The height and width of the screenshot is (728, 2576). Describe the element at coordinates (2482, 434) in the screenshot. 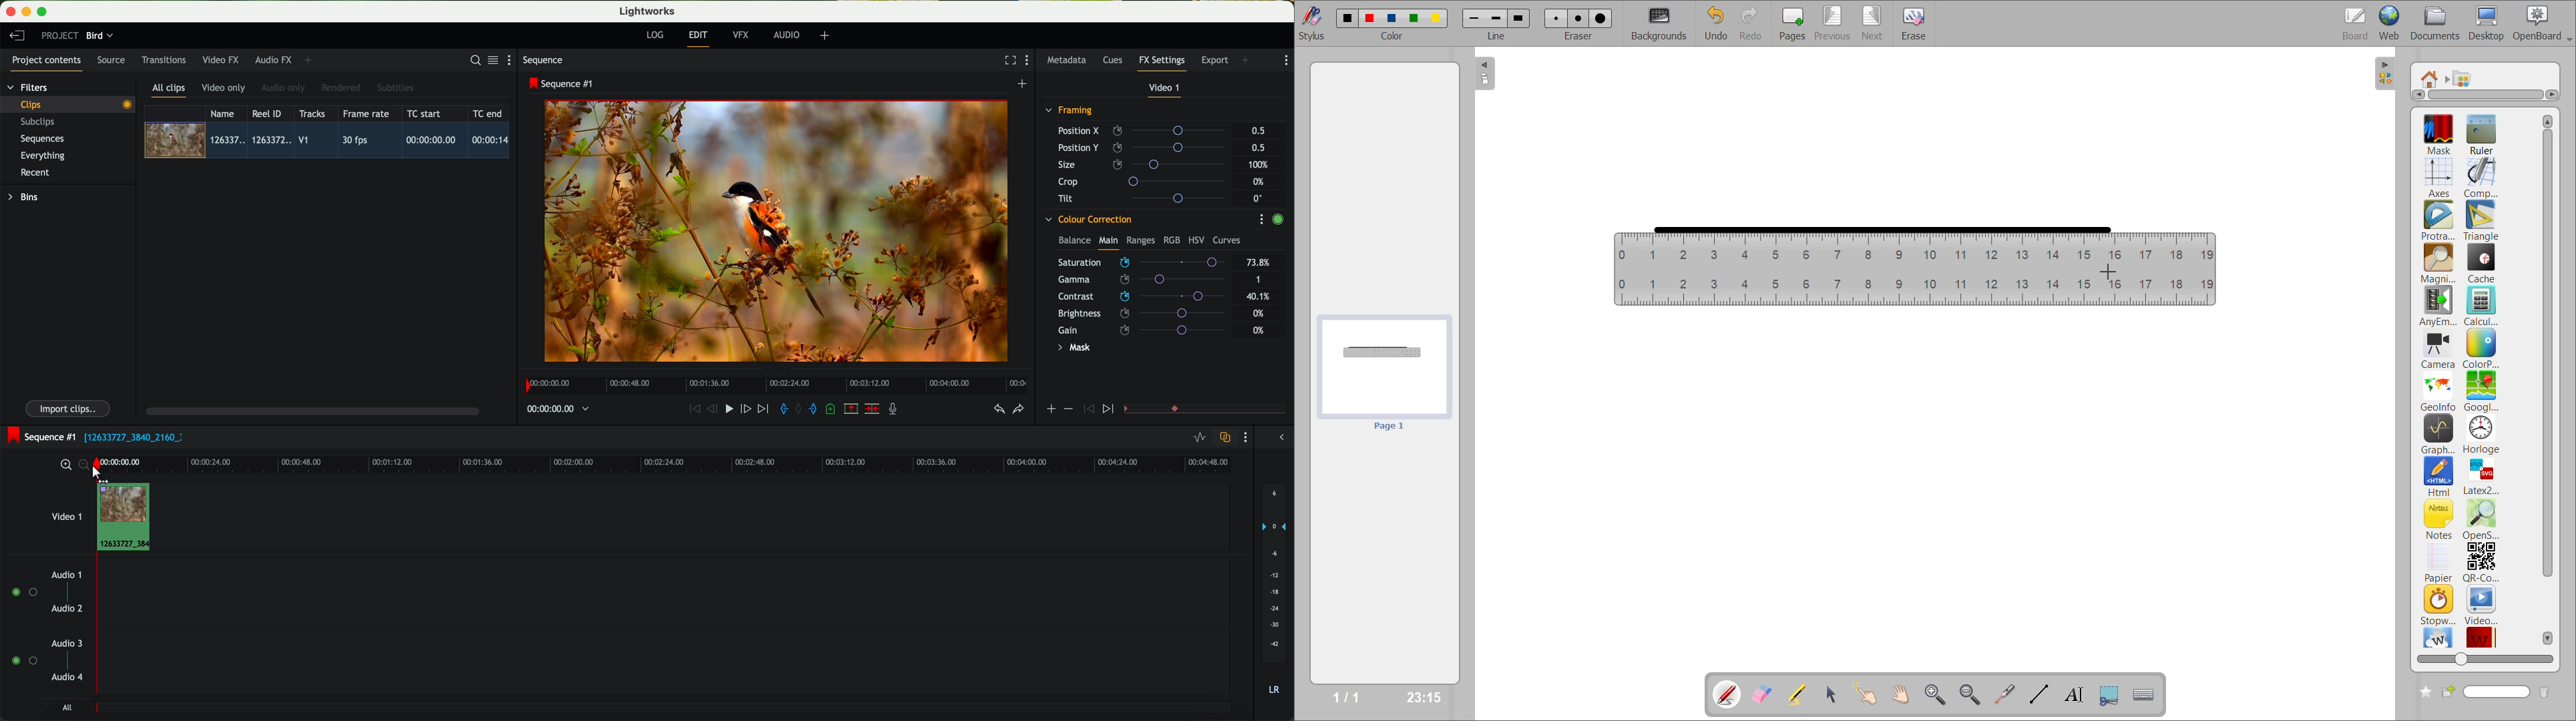

I see `horloge` at that location.